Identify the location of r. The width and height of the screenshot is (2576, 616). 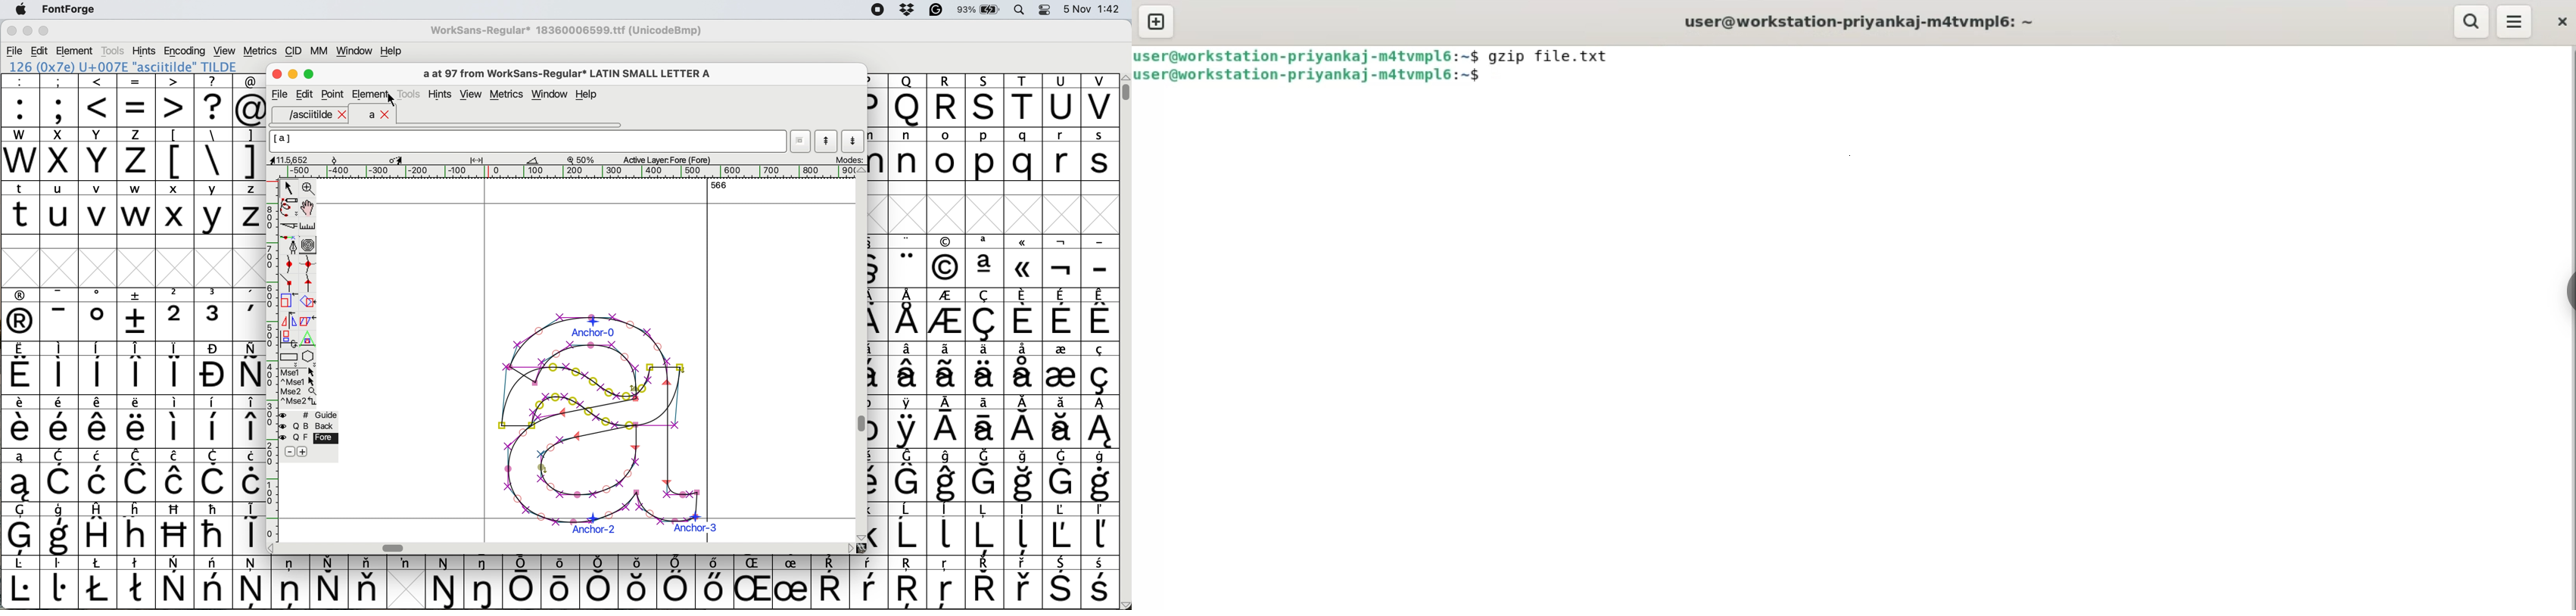
(1061, 154).